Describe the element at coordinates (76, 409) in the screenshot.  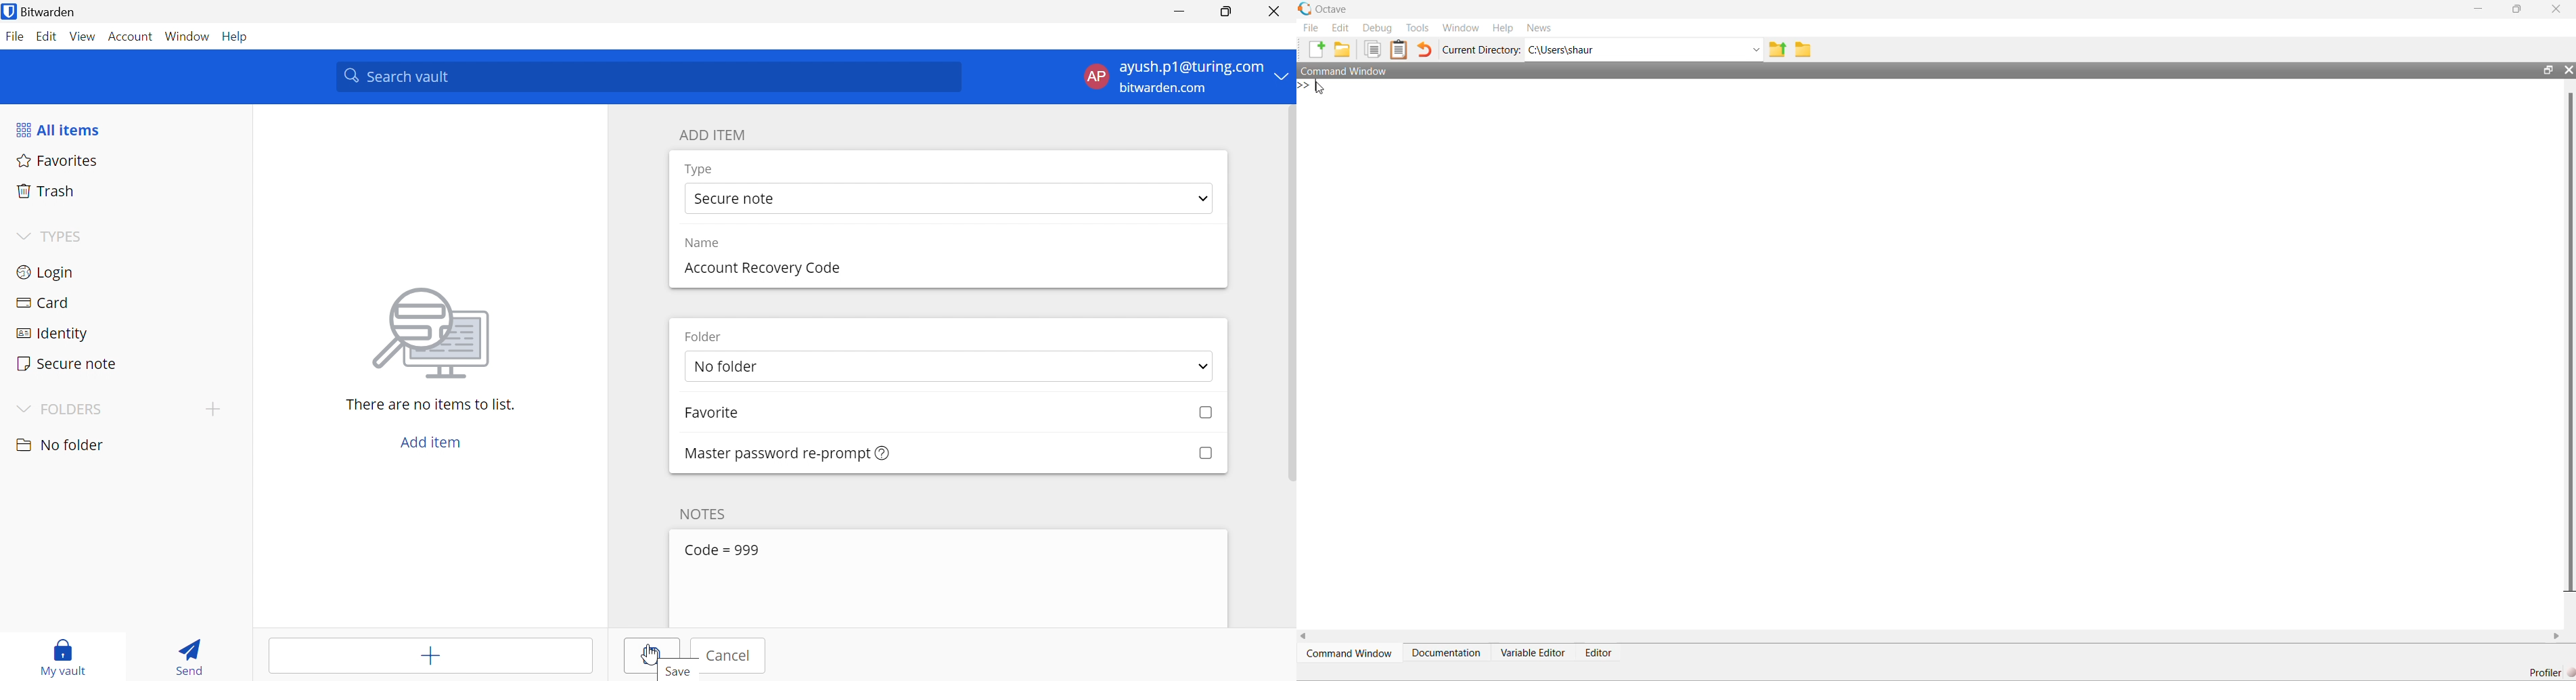
I see `FOLDERS` at that location.